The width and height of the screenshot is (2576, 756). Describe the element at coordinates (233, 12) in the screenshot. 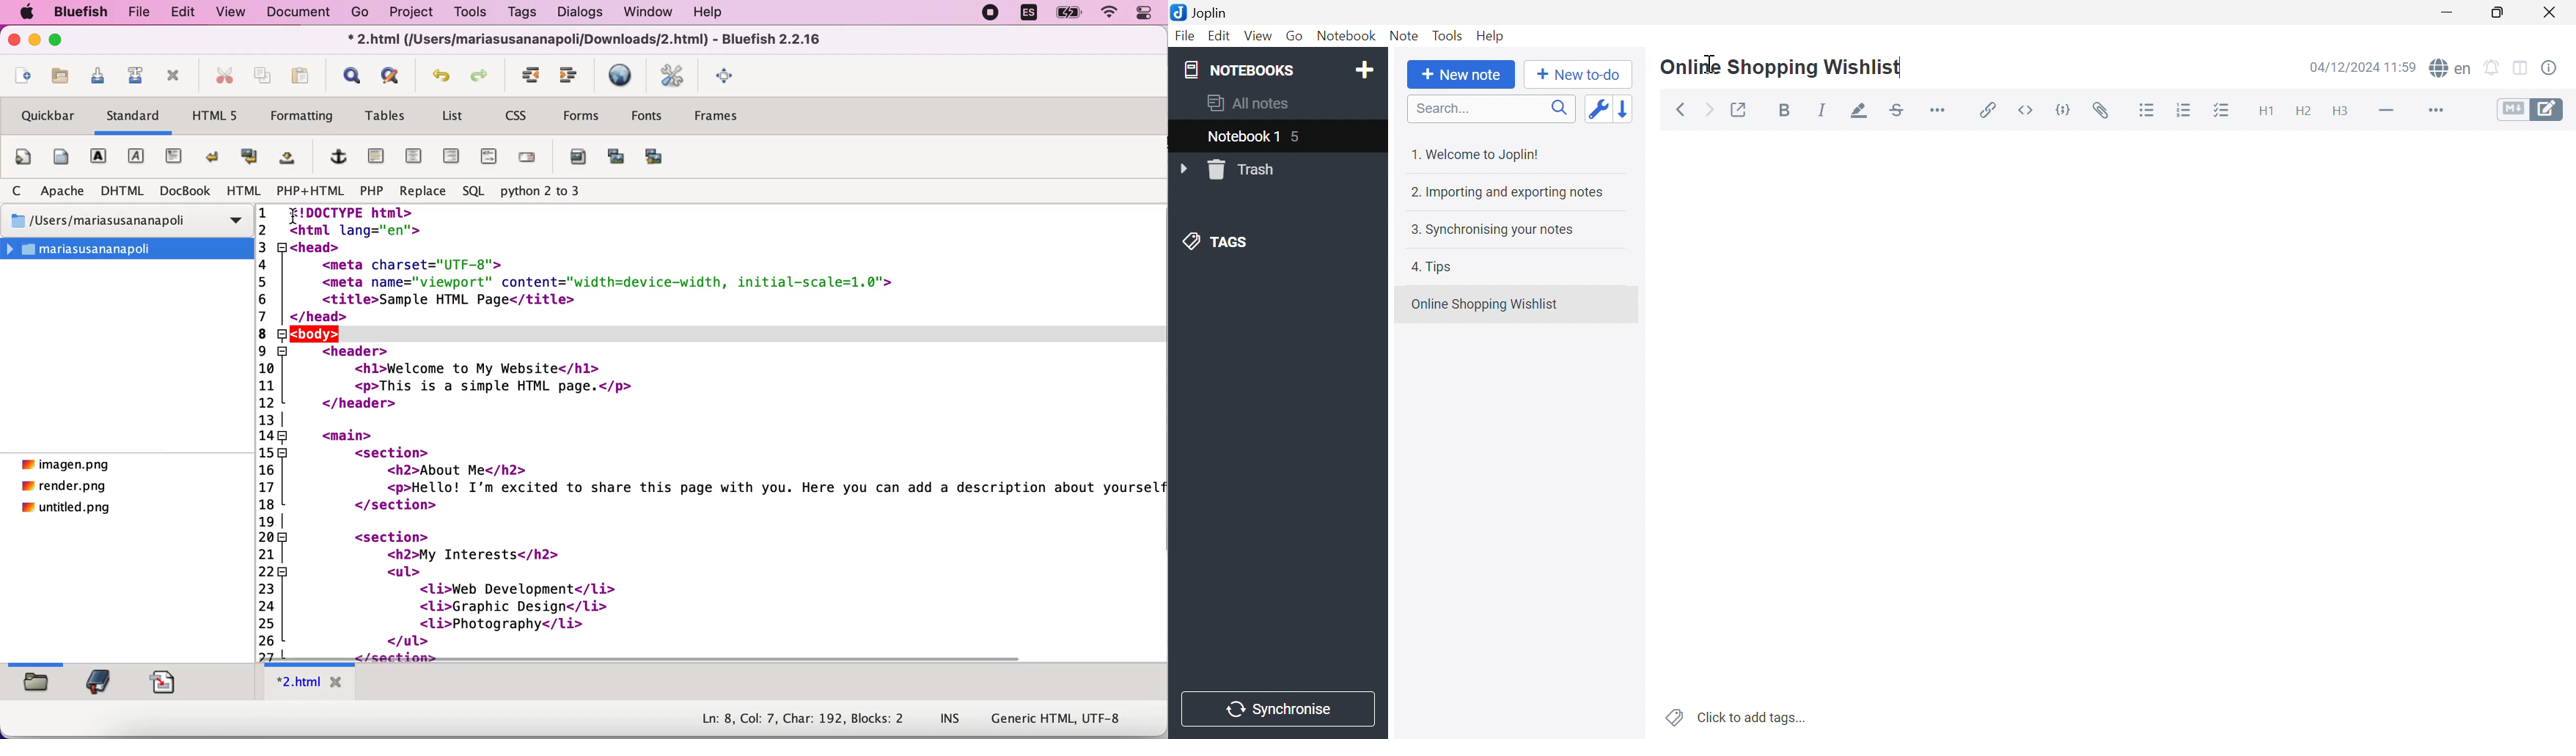

I see `view` at that location.